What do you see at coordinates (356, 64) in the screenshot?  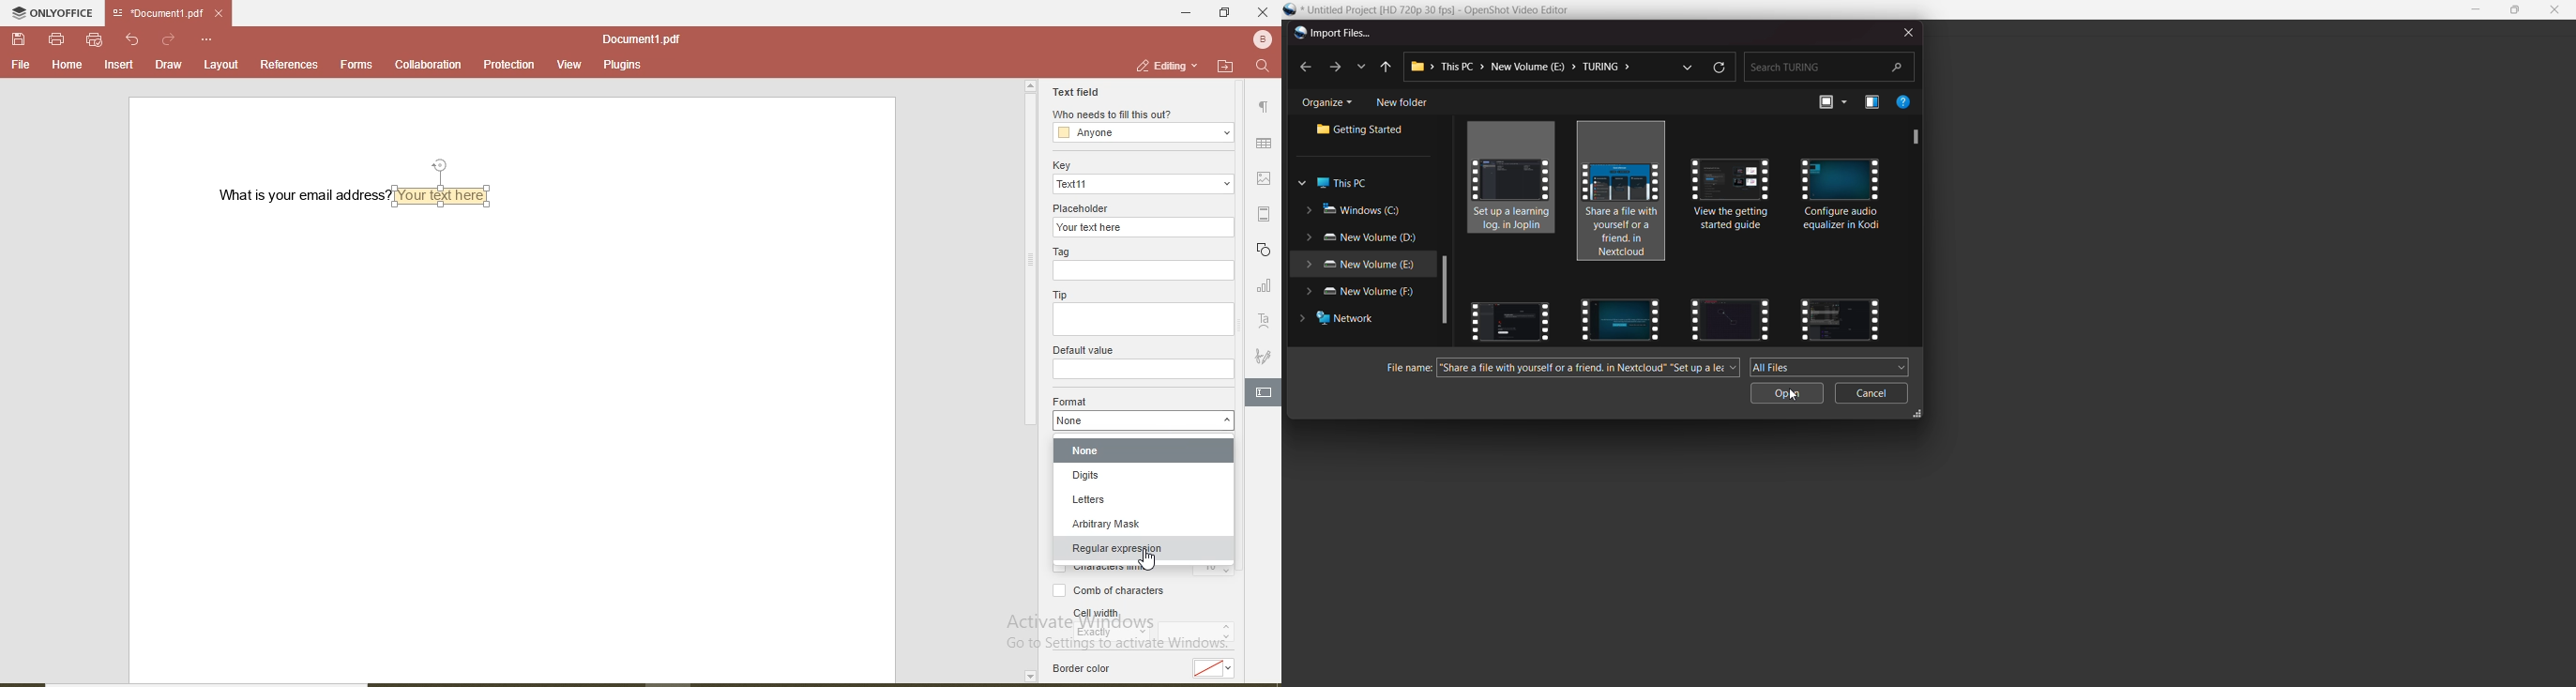 I see `forms` at bounding box center [356, 64].